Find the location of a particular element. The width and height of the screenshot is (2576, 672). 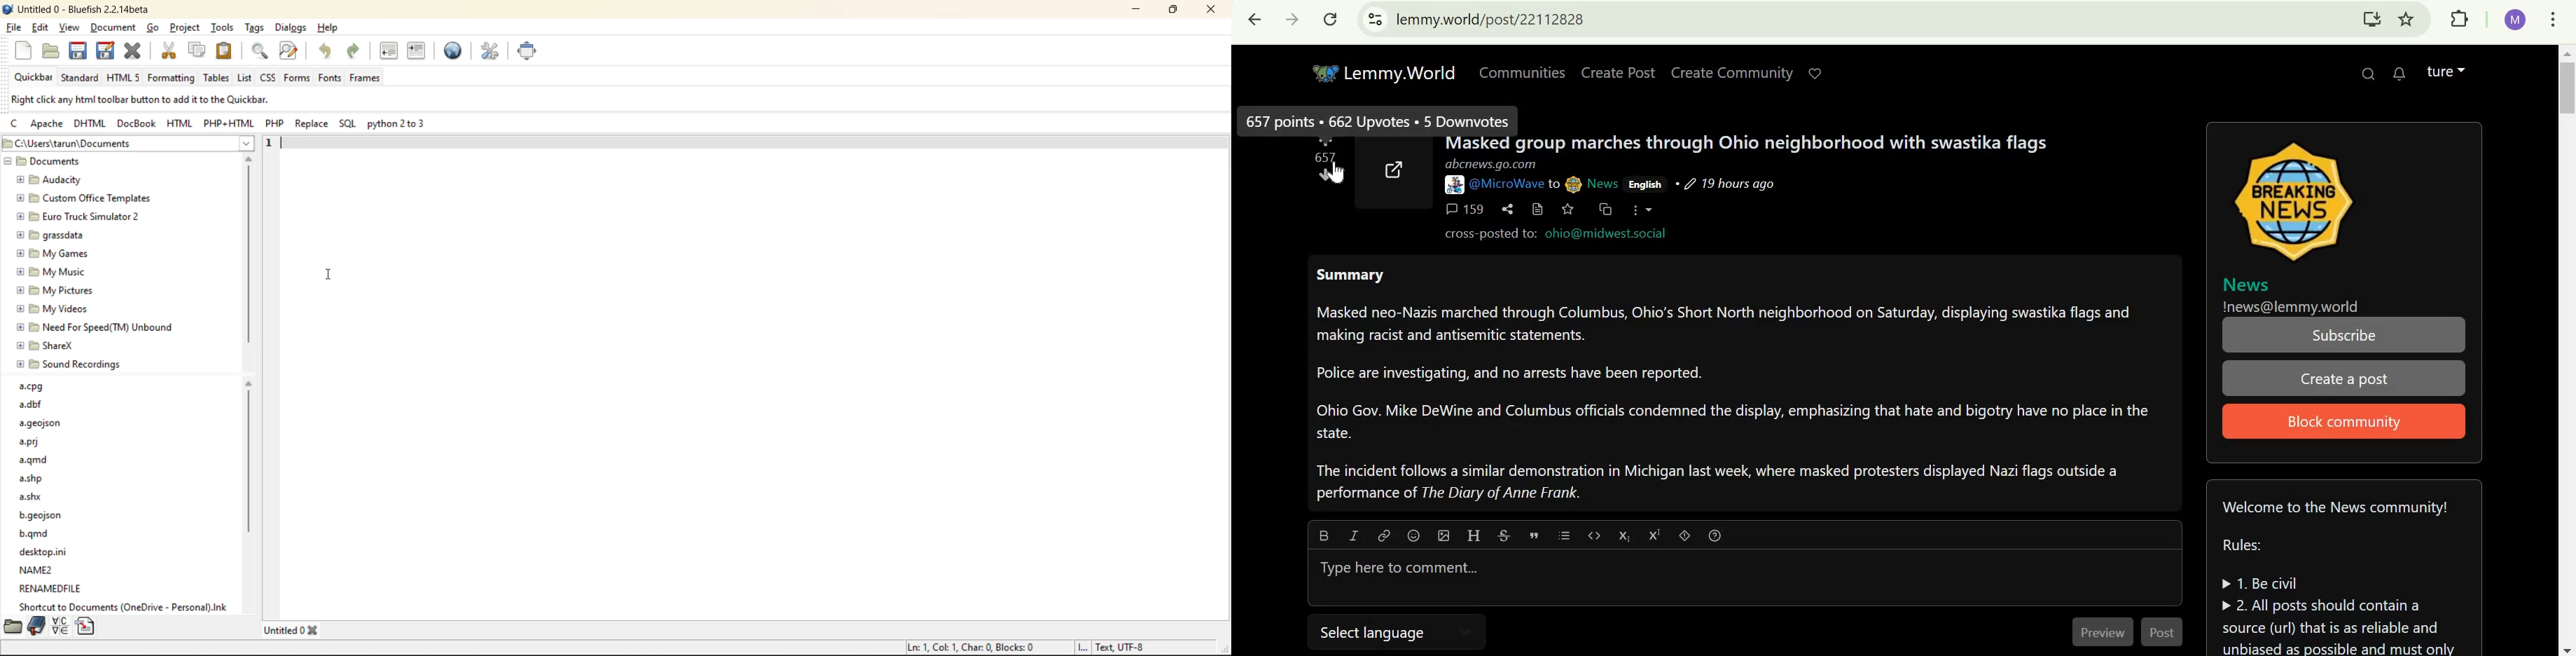

English is located at coordinates (1645, 184).